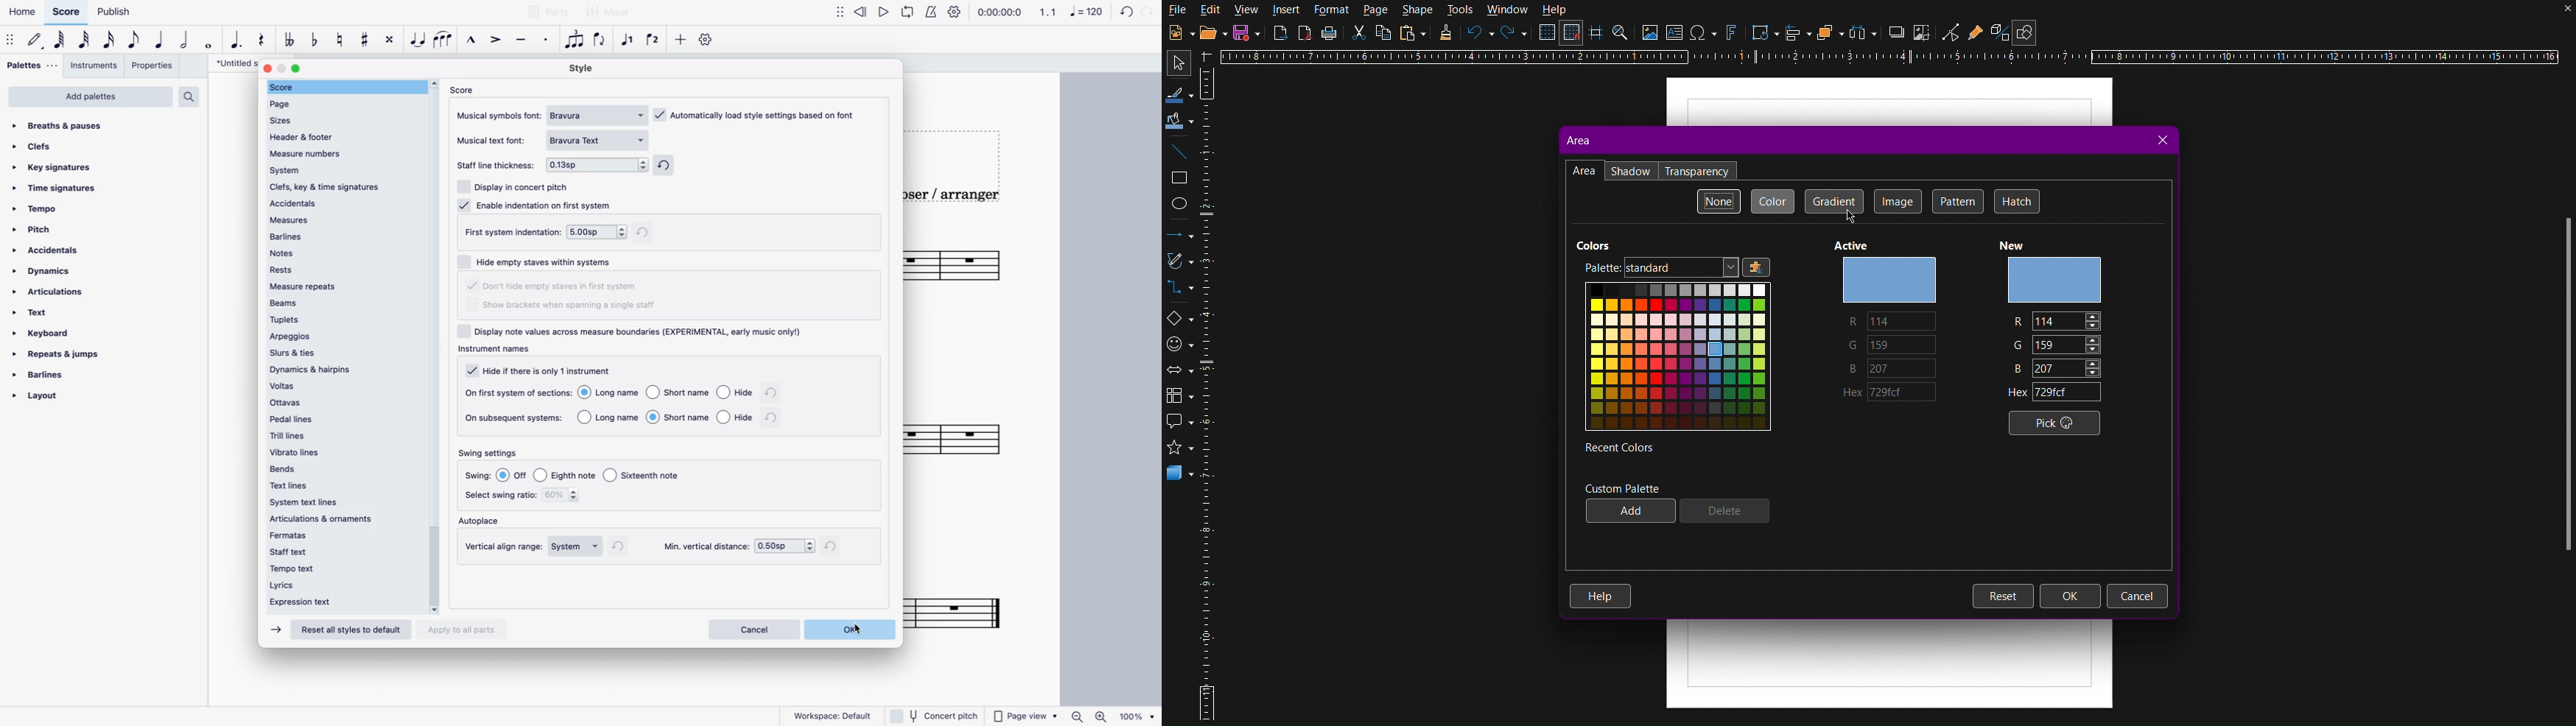  Describe the element at coordinates (517, 392) in the screenshot. I see `on first system of sections` at that location.